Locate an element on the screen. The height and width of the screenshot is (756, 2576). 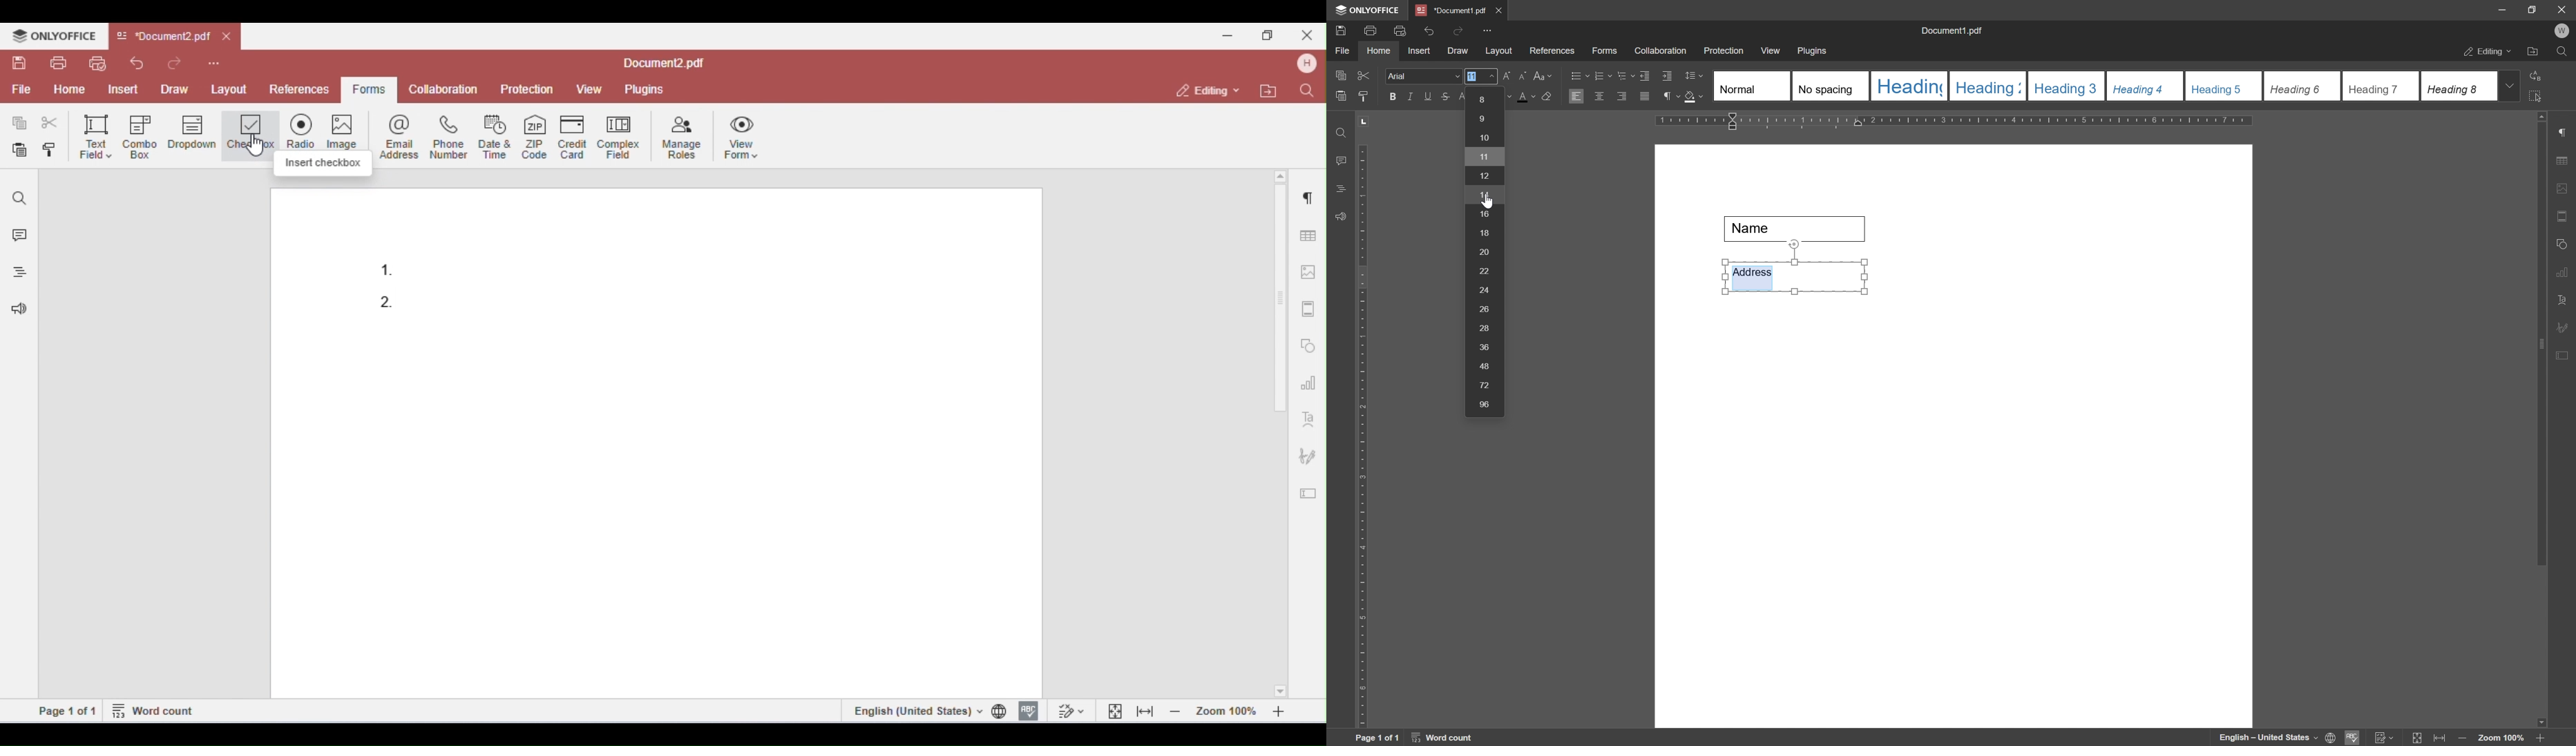
Name is located at coordinates (1799, 228).